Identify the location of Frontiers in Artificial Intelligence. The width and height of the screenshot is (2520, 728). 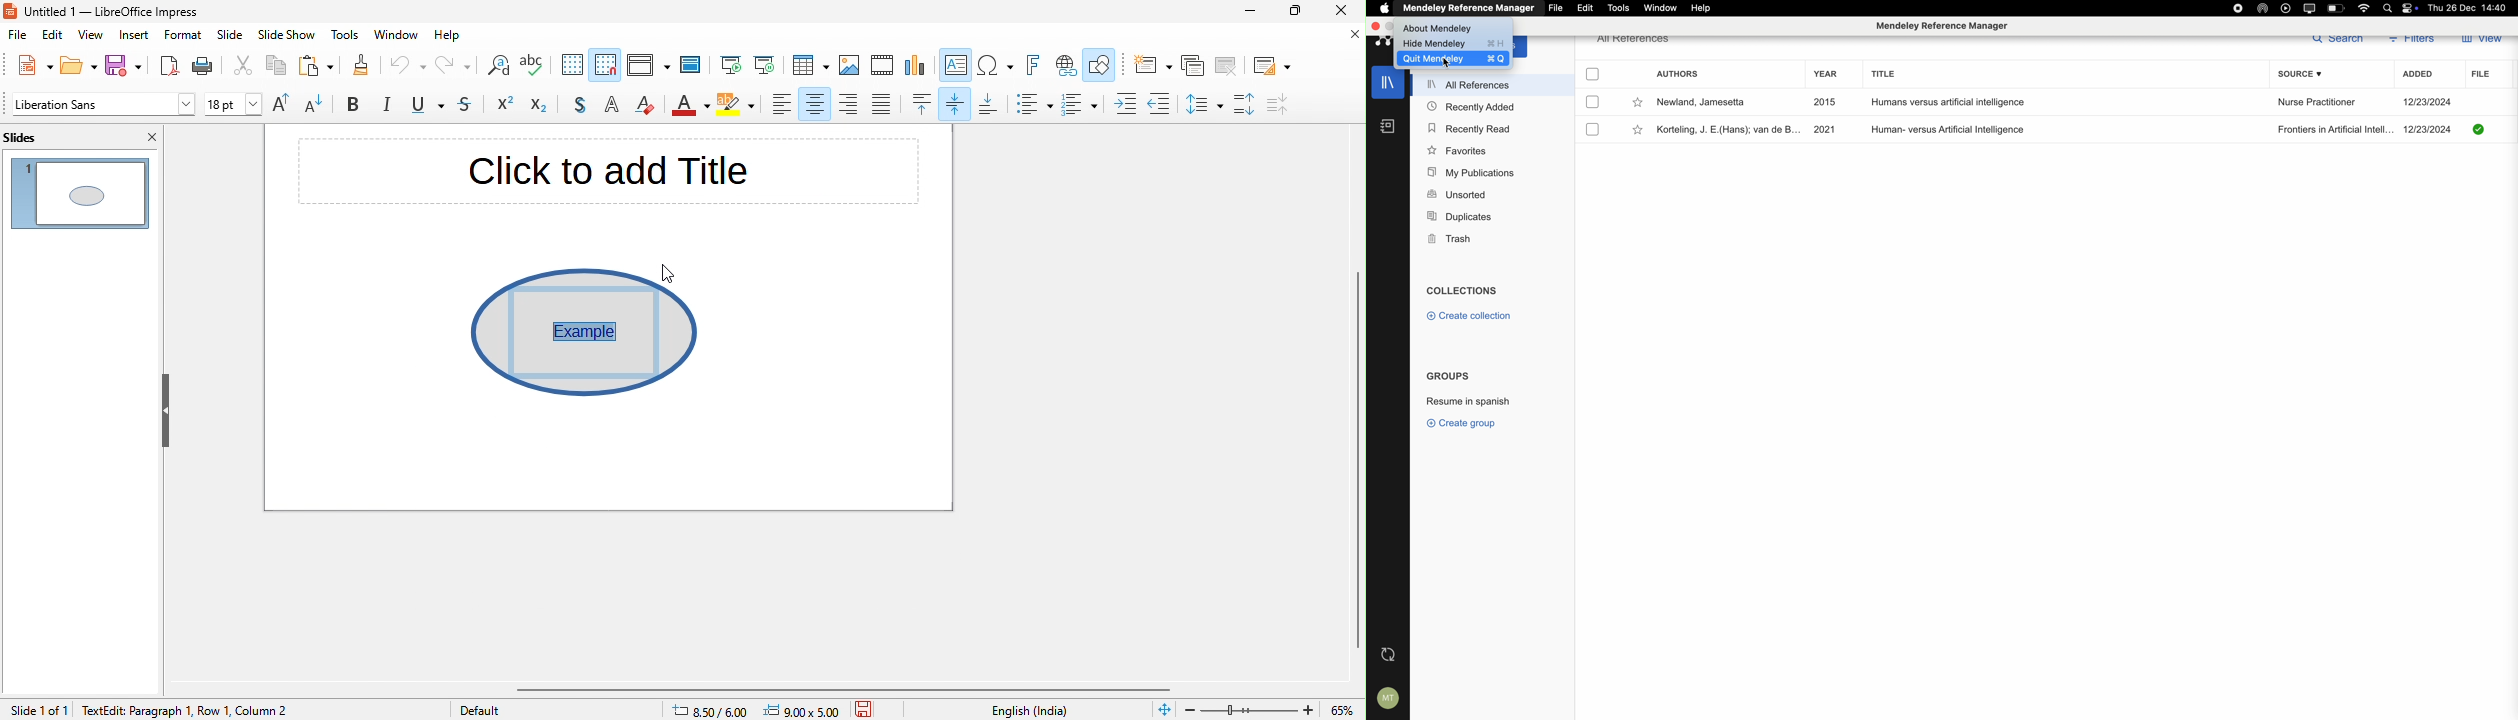
(2334, 130).